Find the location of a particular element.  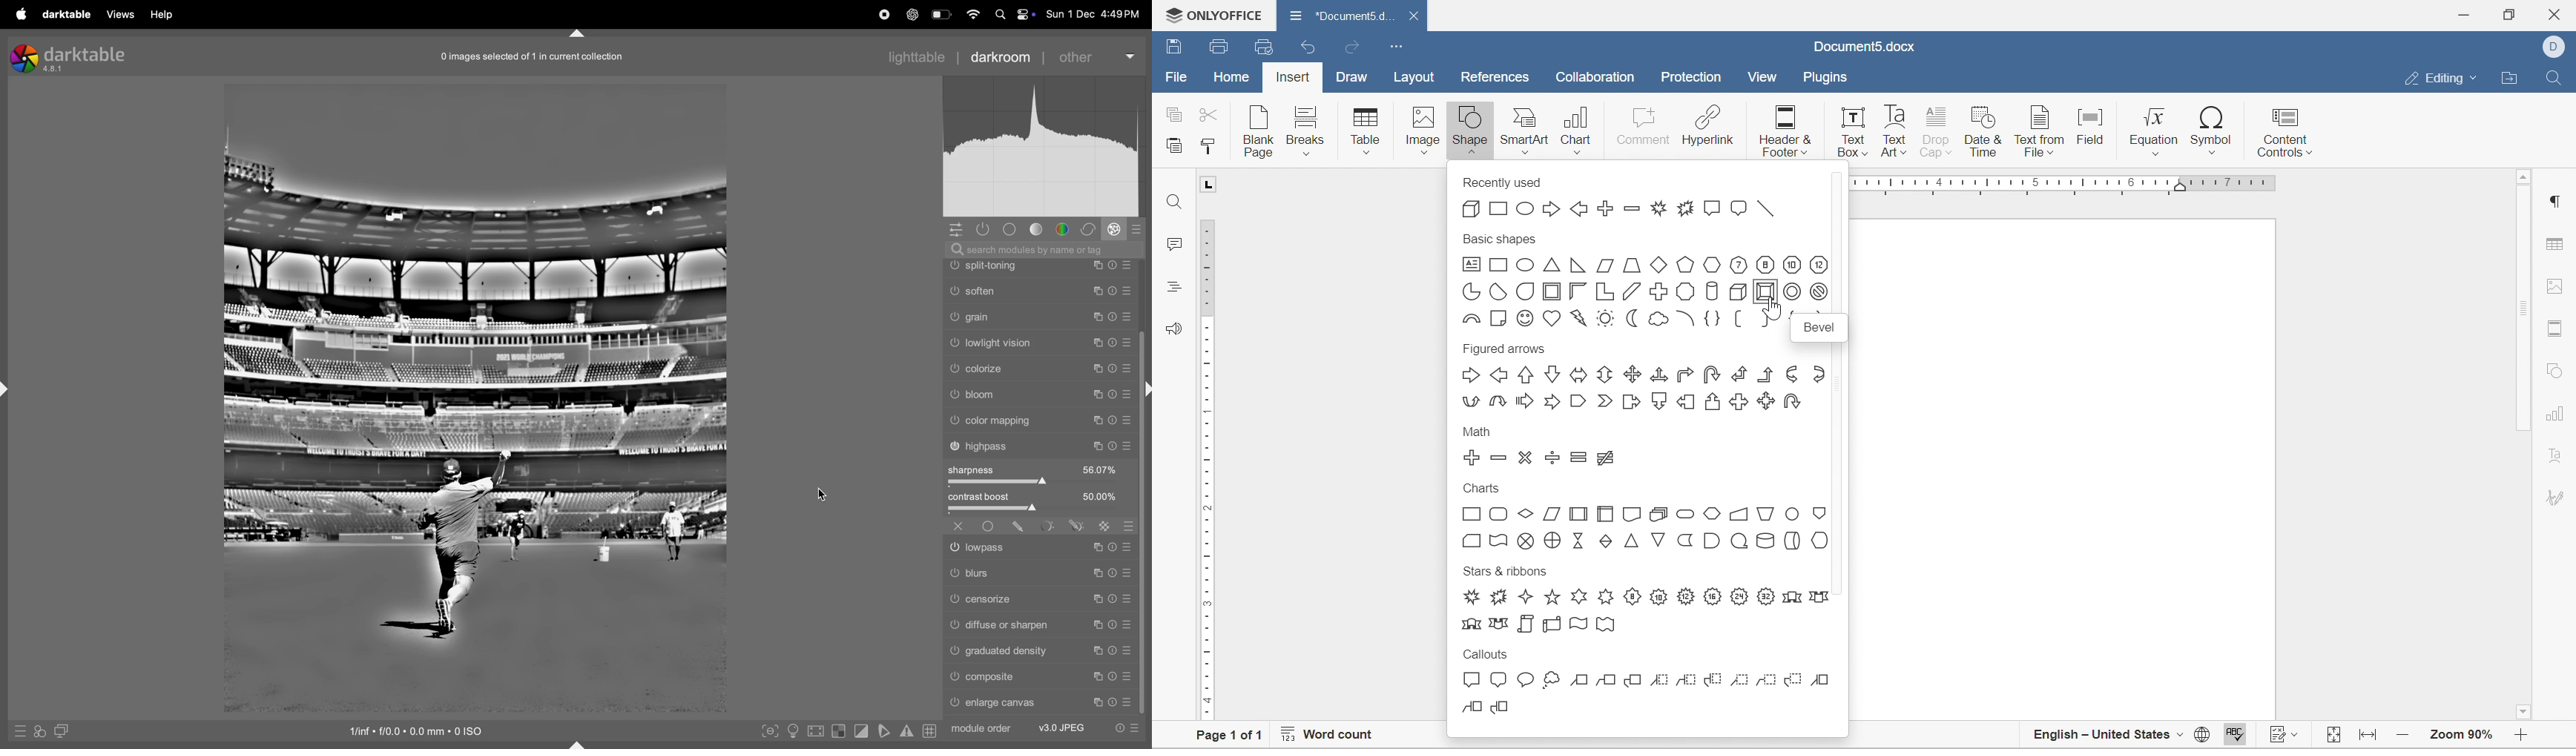

save is located at coordinates (1175, 47).